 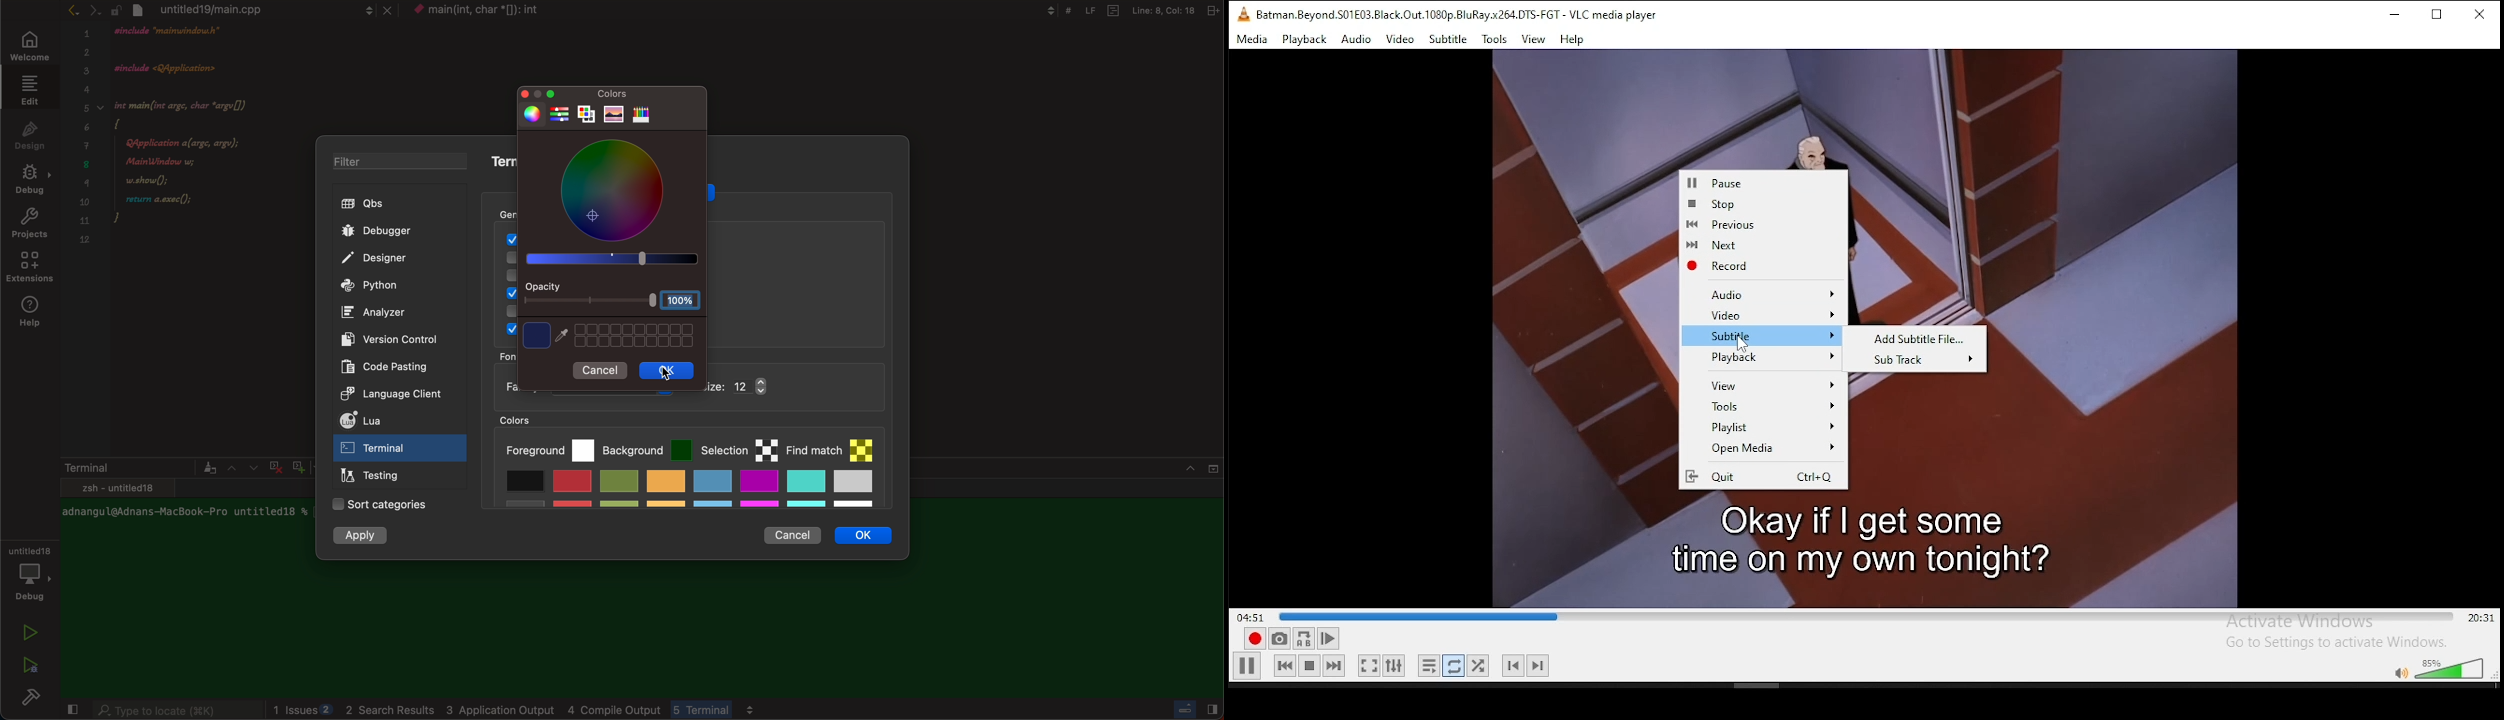 I want to click on colors selections, so click(x=609, y=335).